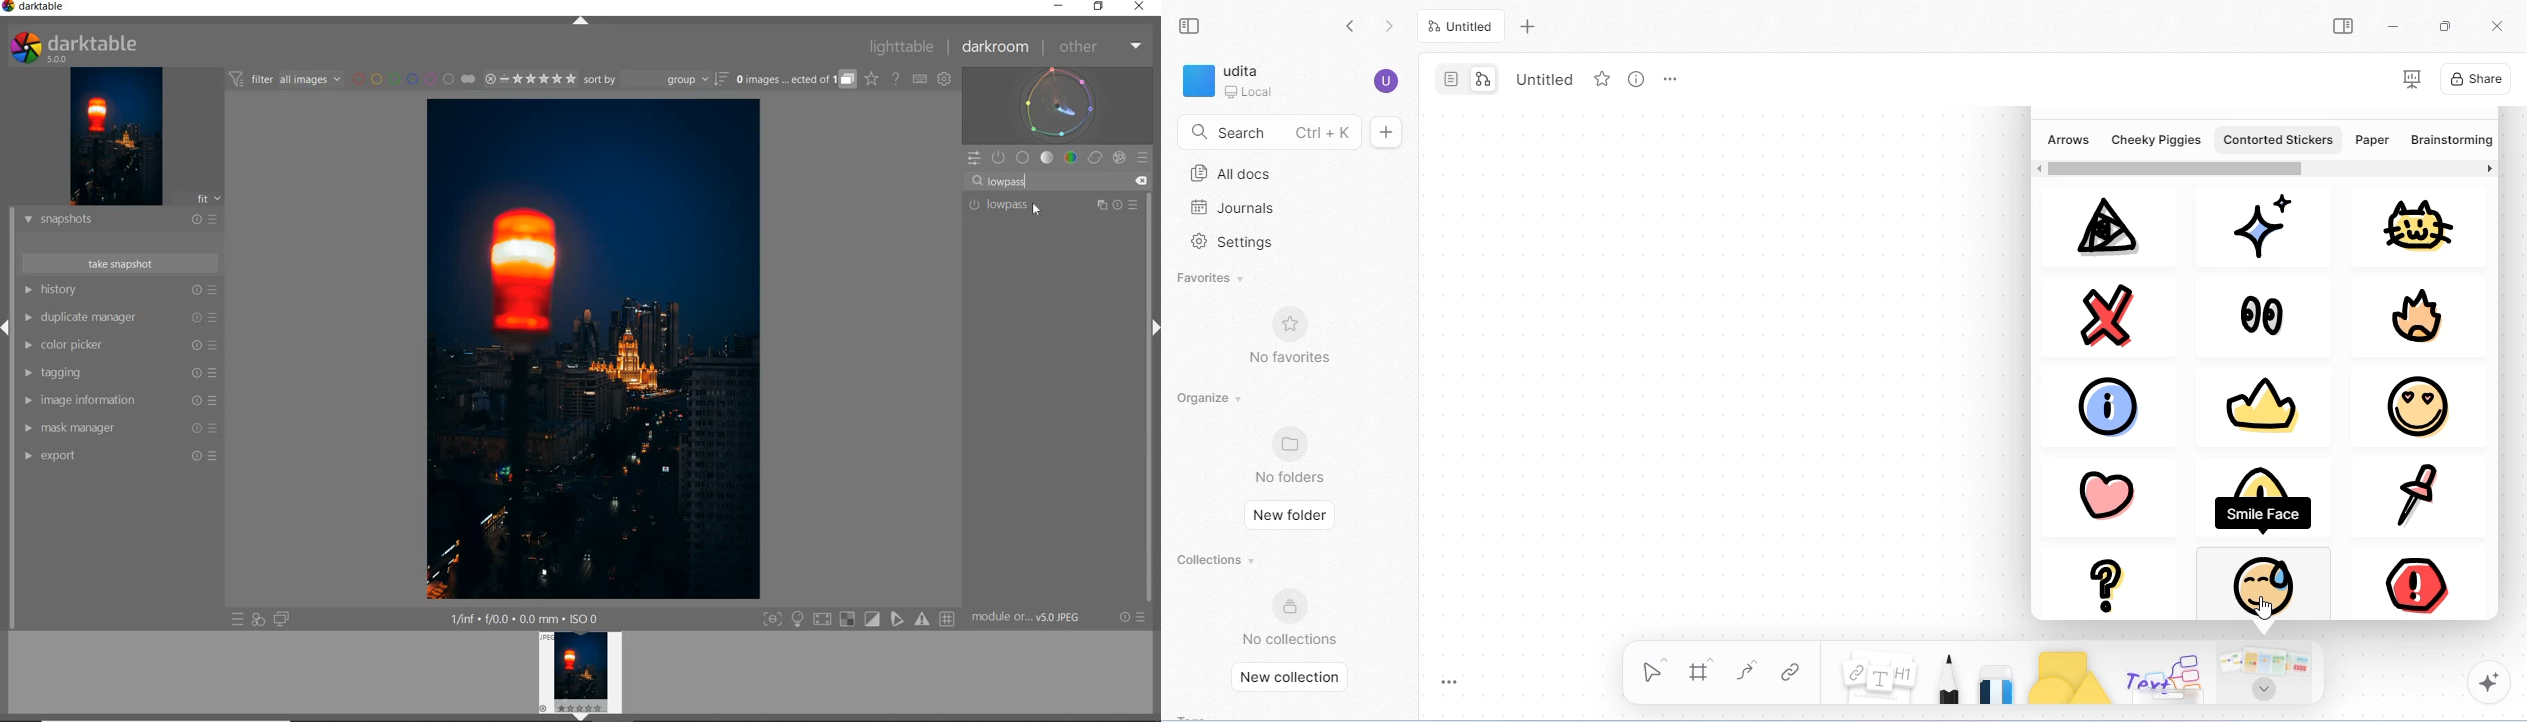  What do you see at coordinates (1120, 207) in the screenshot?
I see `reset` at bounding box center [1120, 207].